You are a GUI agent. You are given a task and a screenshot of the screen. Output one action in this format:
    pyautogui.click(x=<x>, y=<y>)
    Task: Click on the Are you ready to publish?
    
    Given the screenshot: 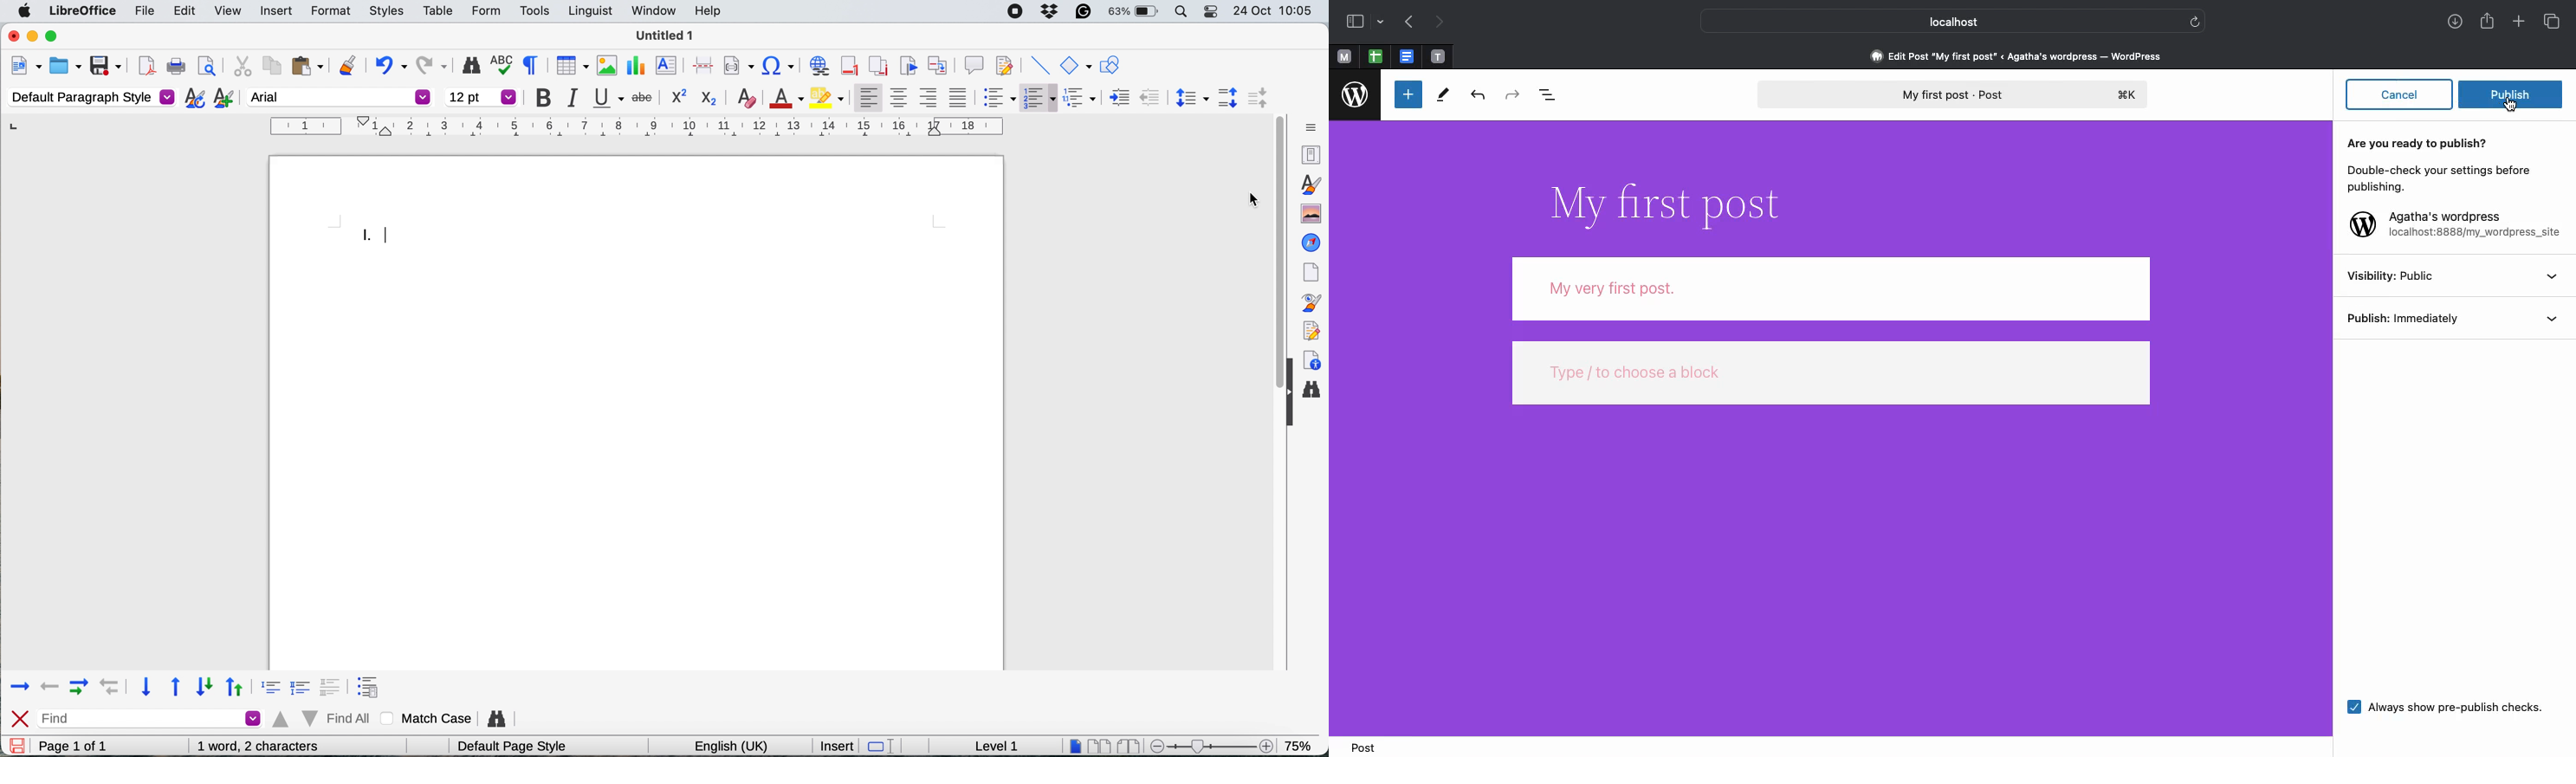 What is the action you would take?
    pyautogui.click(x=2420, y=142)
    